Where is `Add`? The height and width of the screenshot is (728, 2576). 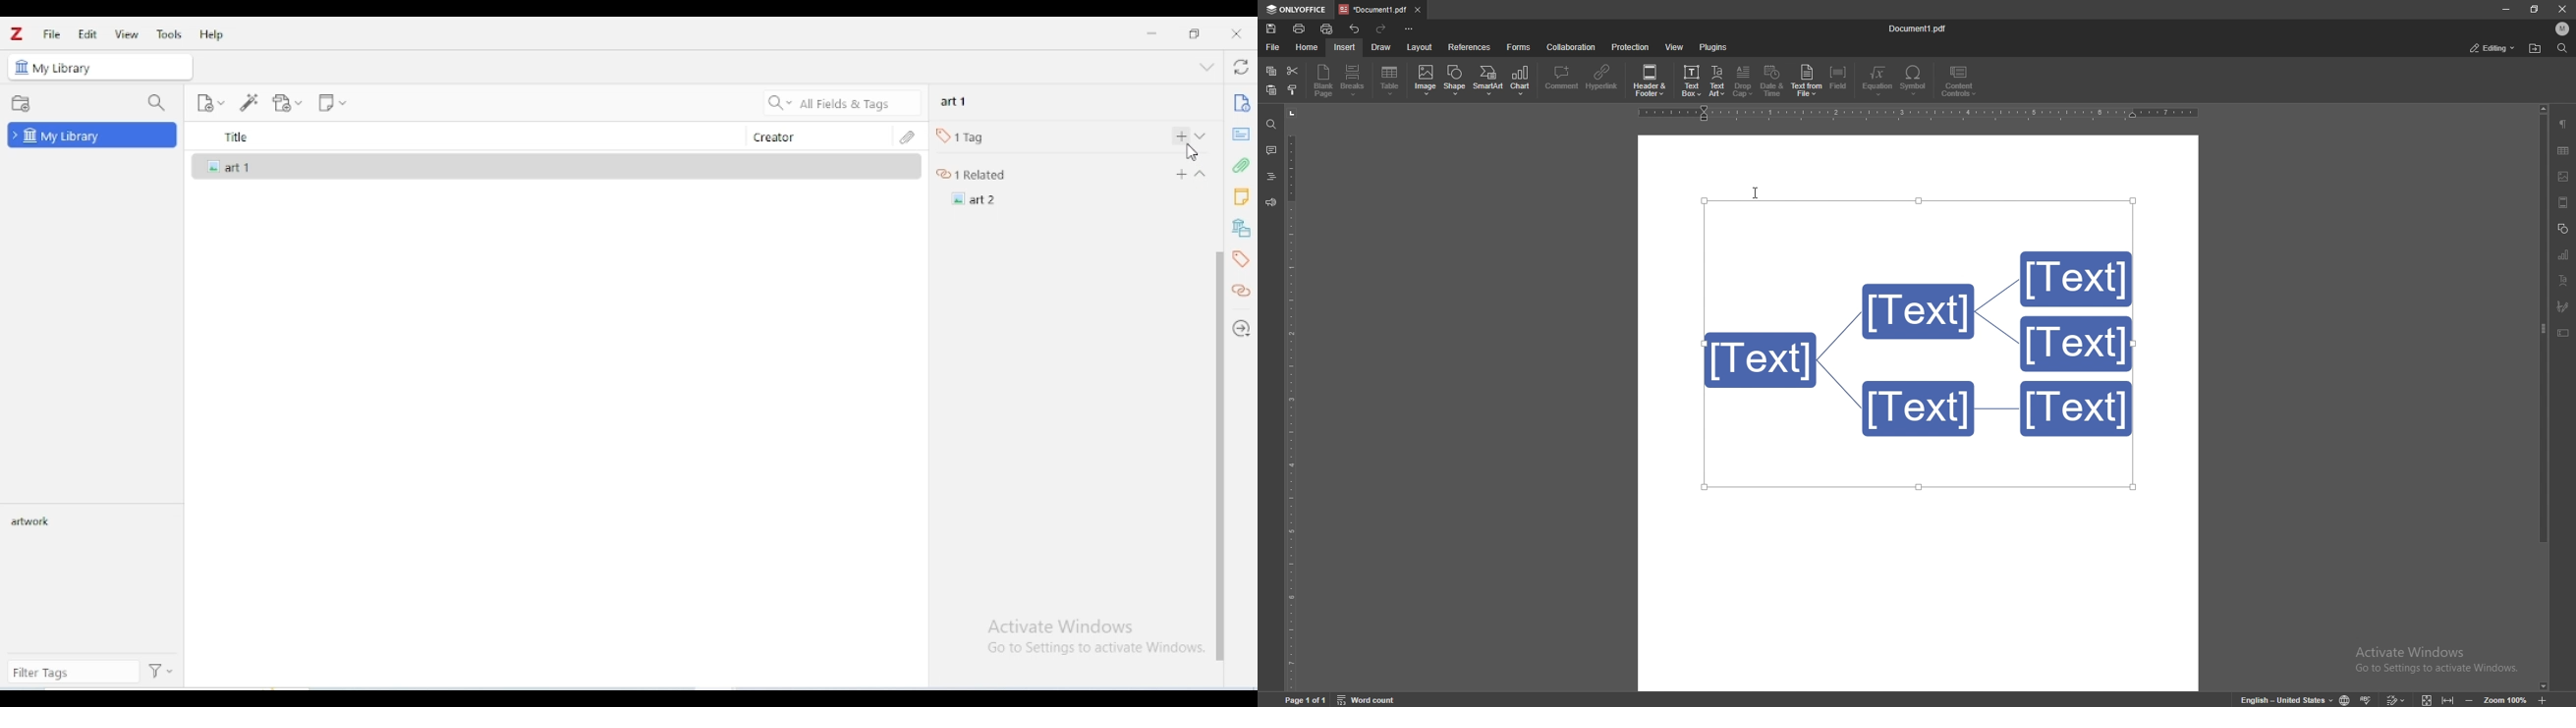
Add is located at coordinates (1176, 175).